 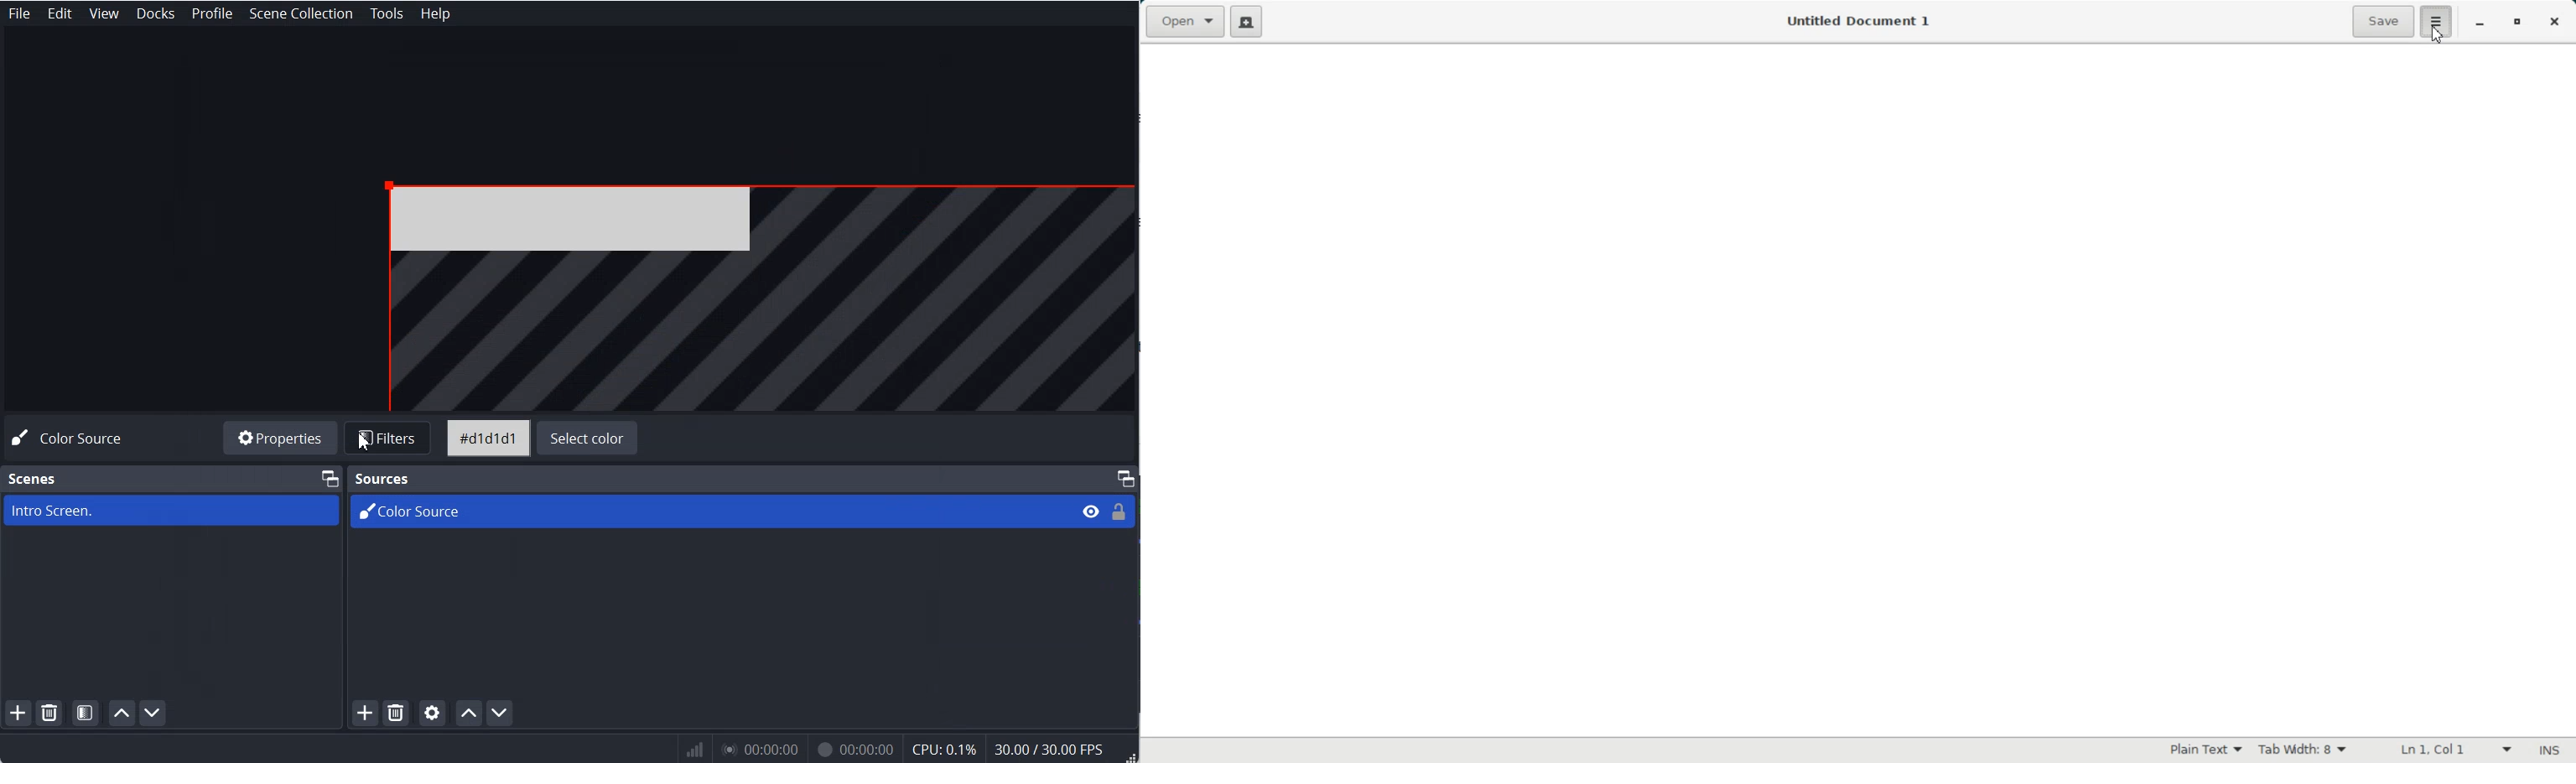 What do you see at coordinates (696, 750) in the screenshot?
I see `WIfi` at bounding box center [696, 750].